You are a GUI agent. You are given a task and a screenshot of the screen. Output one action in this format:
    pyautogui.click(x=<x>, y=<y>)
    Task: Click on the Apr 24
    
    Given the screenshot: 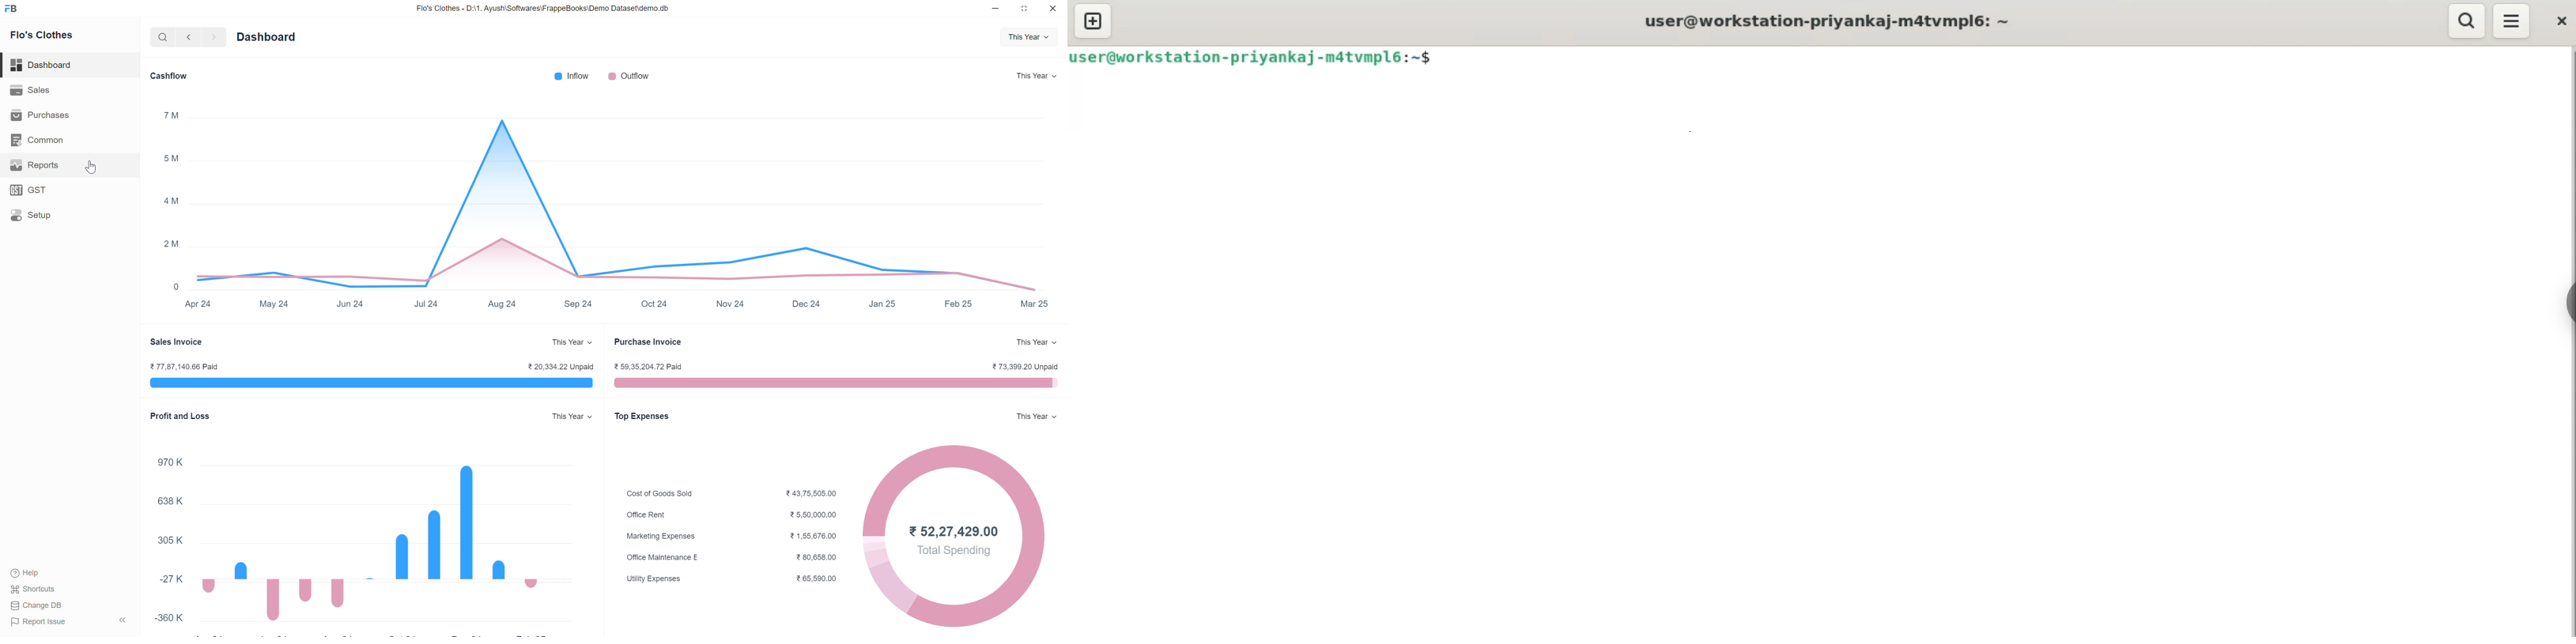 What is the action you would take?
    pyautogui.click(x=201, y=307)
    